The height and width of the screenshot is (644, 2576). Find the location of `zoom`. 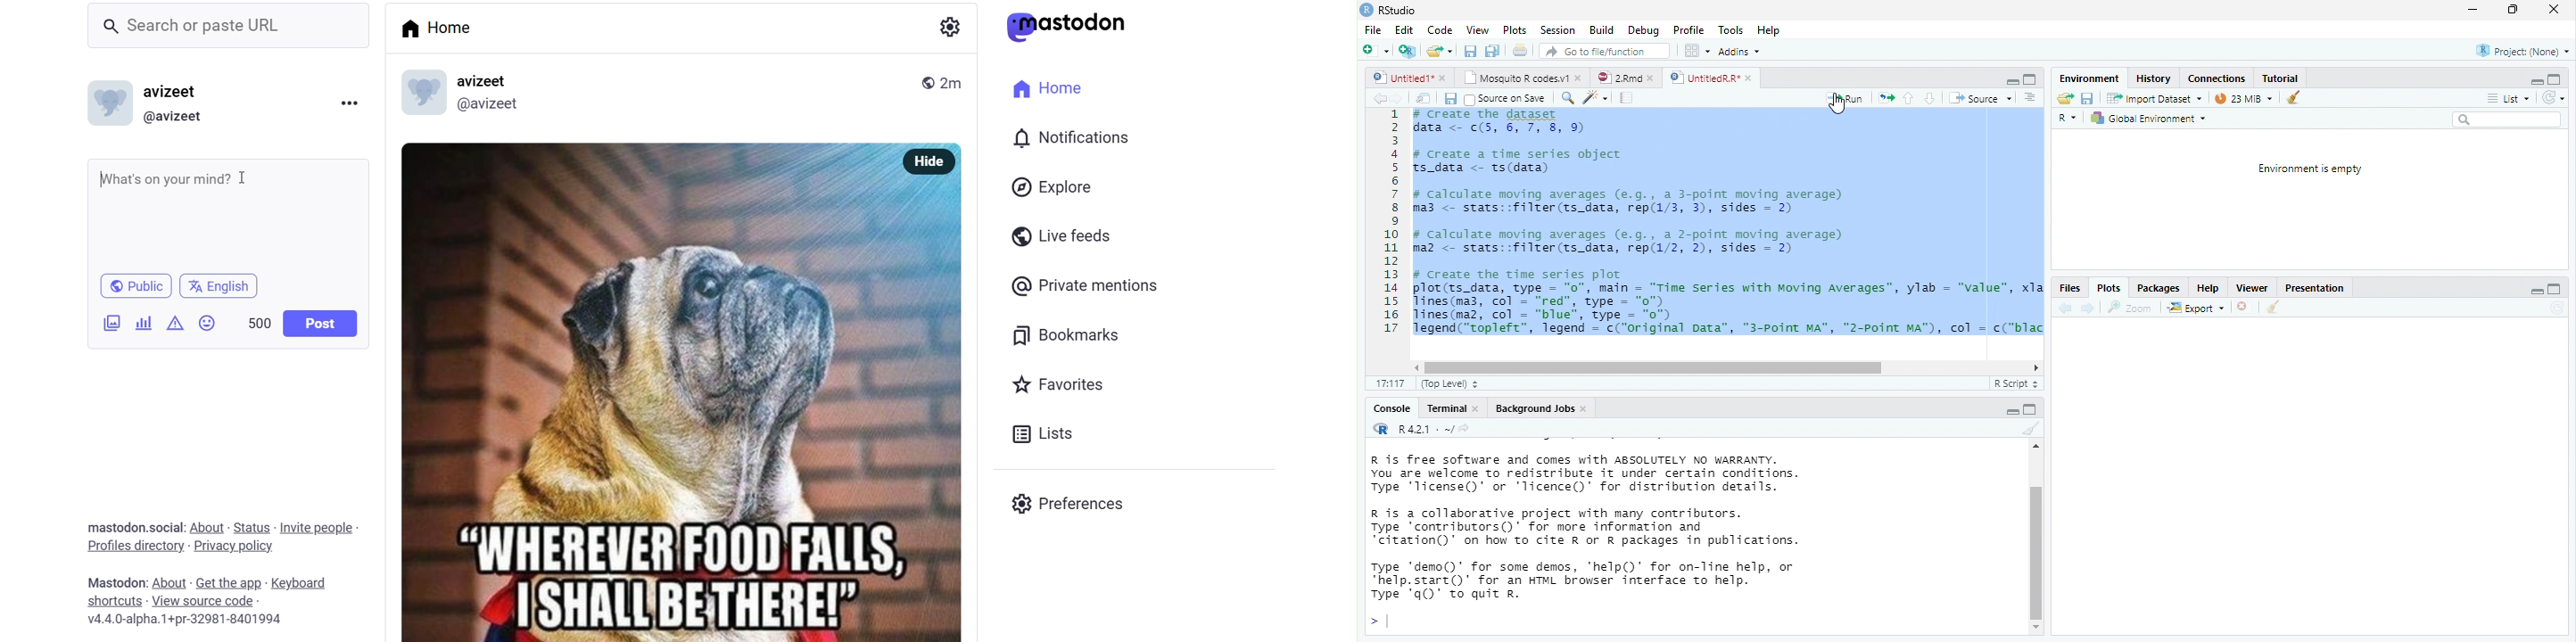

zoom is located at coordinates (2133, 308).